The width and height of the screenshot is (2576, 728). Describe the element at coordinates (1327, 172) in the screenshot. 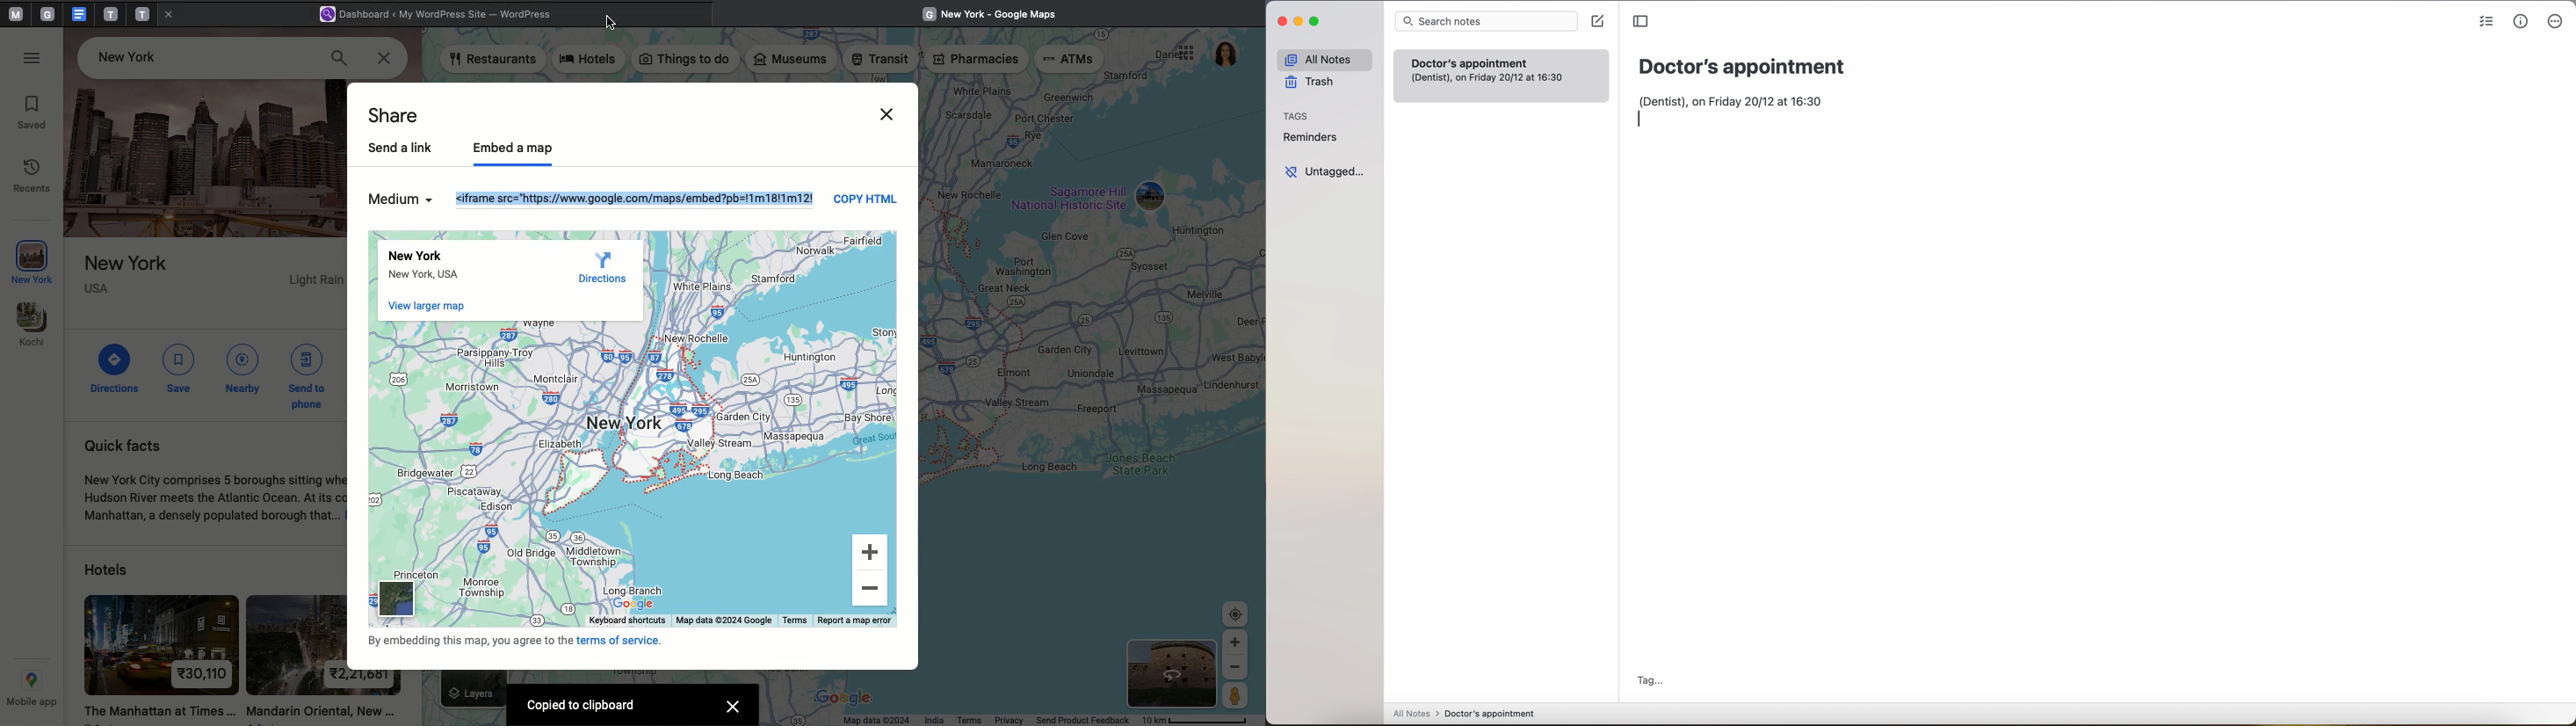

I see `untagged` at that location.